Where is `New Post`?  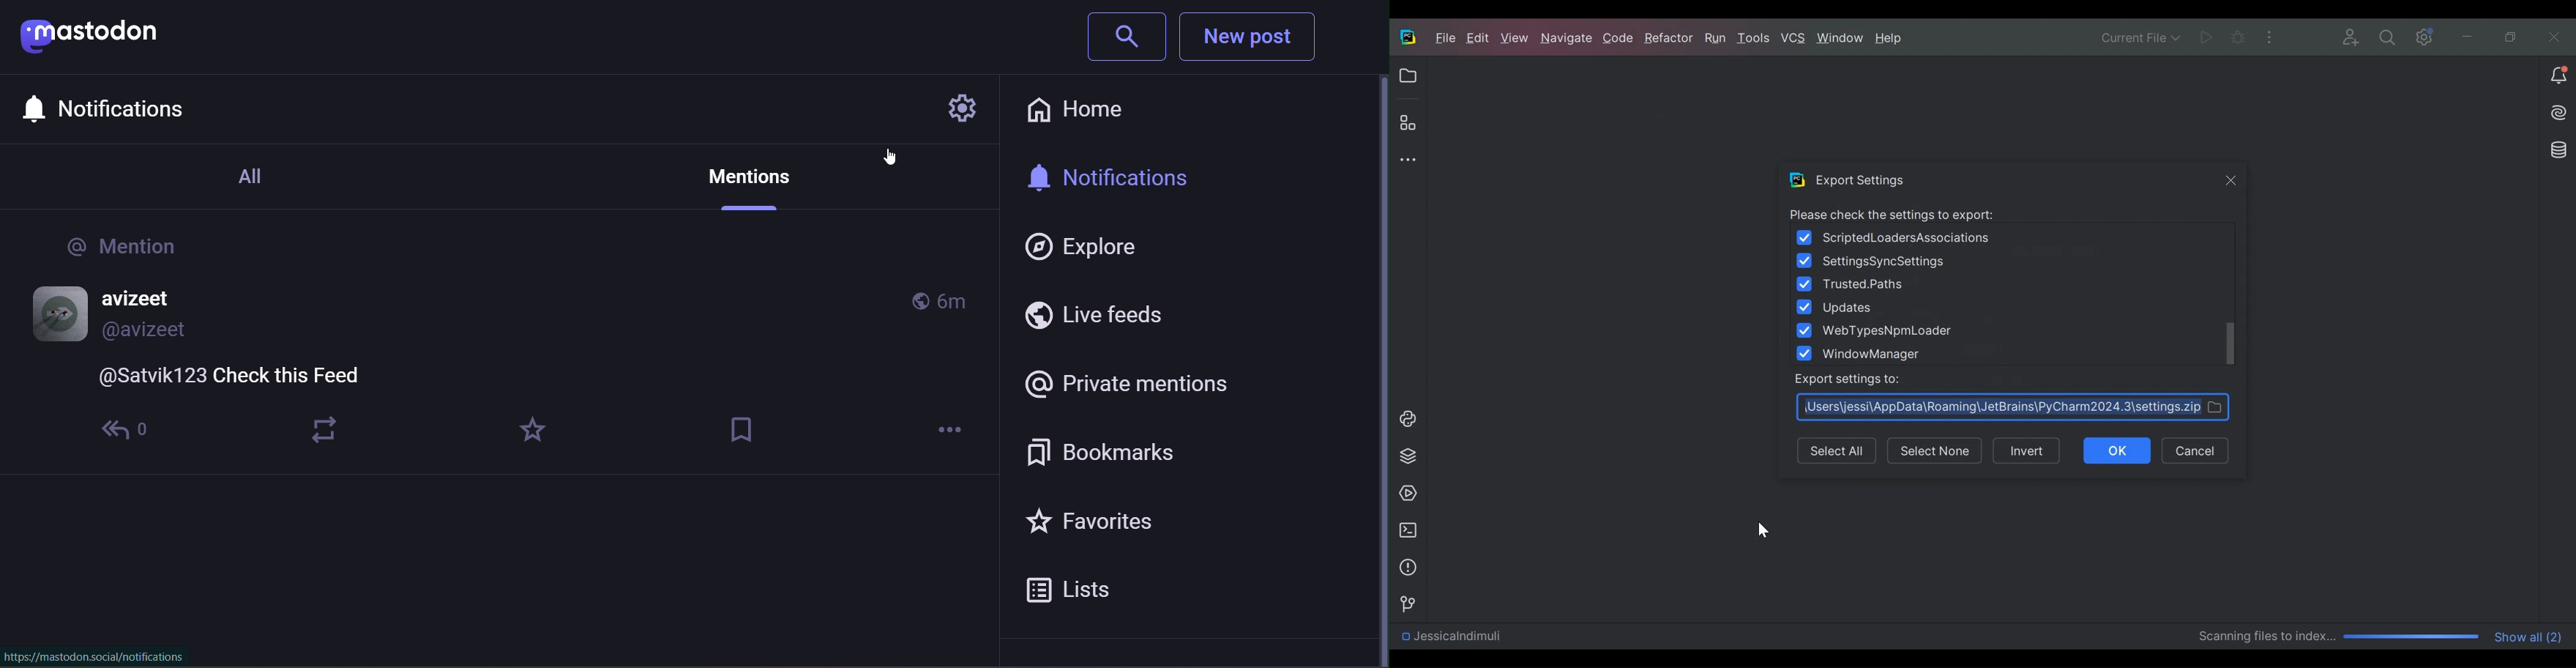
New Post is located at coordinates (1252, 39).